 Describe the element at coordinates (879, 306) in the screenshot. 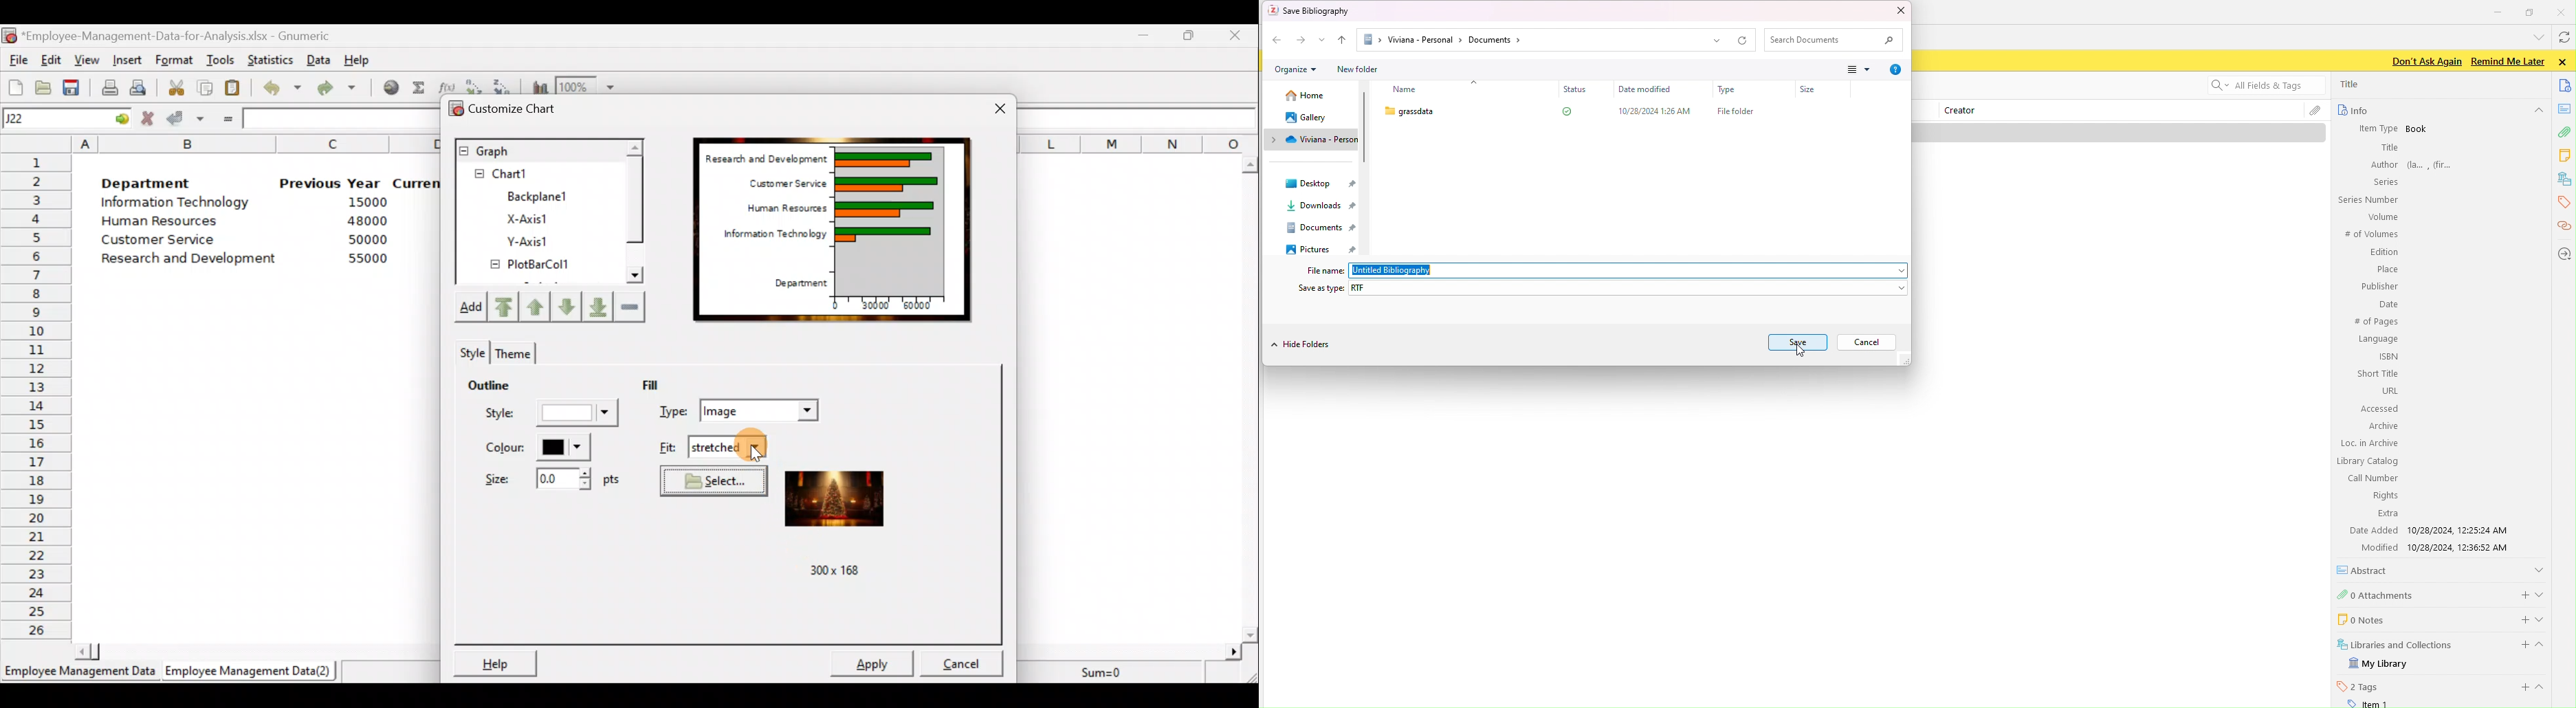

I see `30000` at that location.